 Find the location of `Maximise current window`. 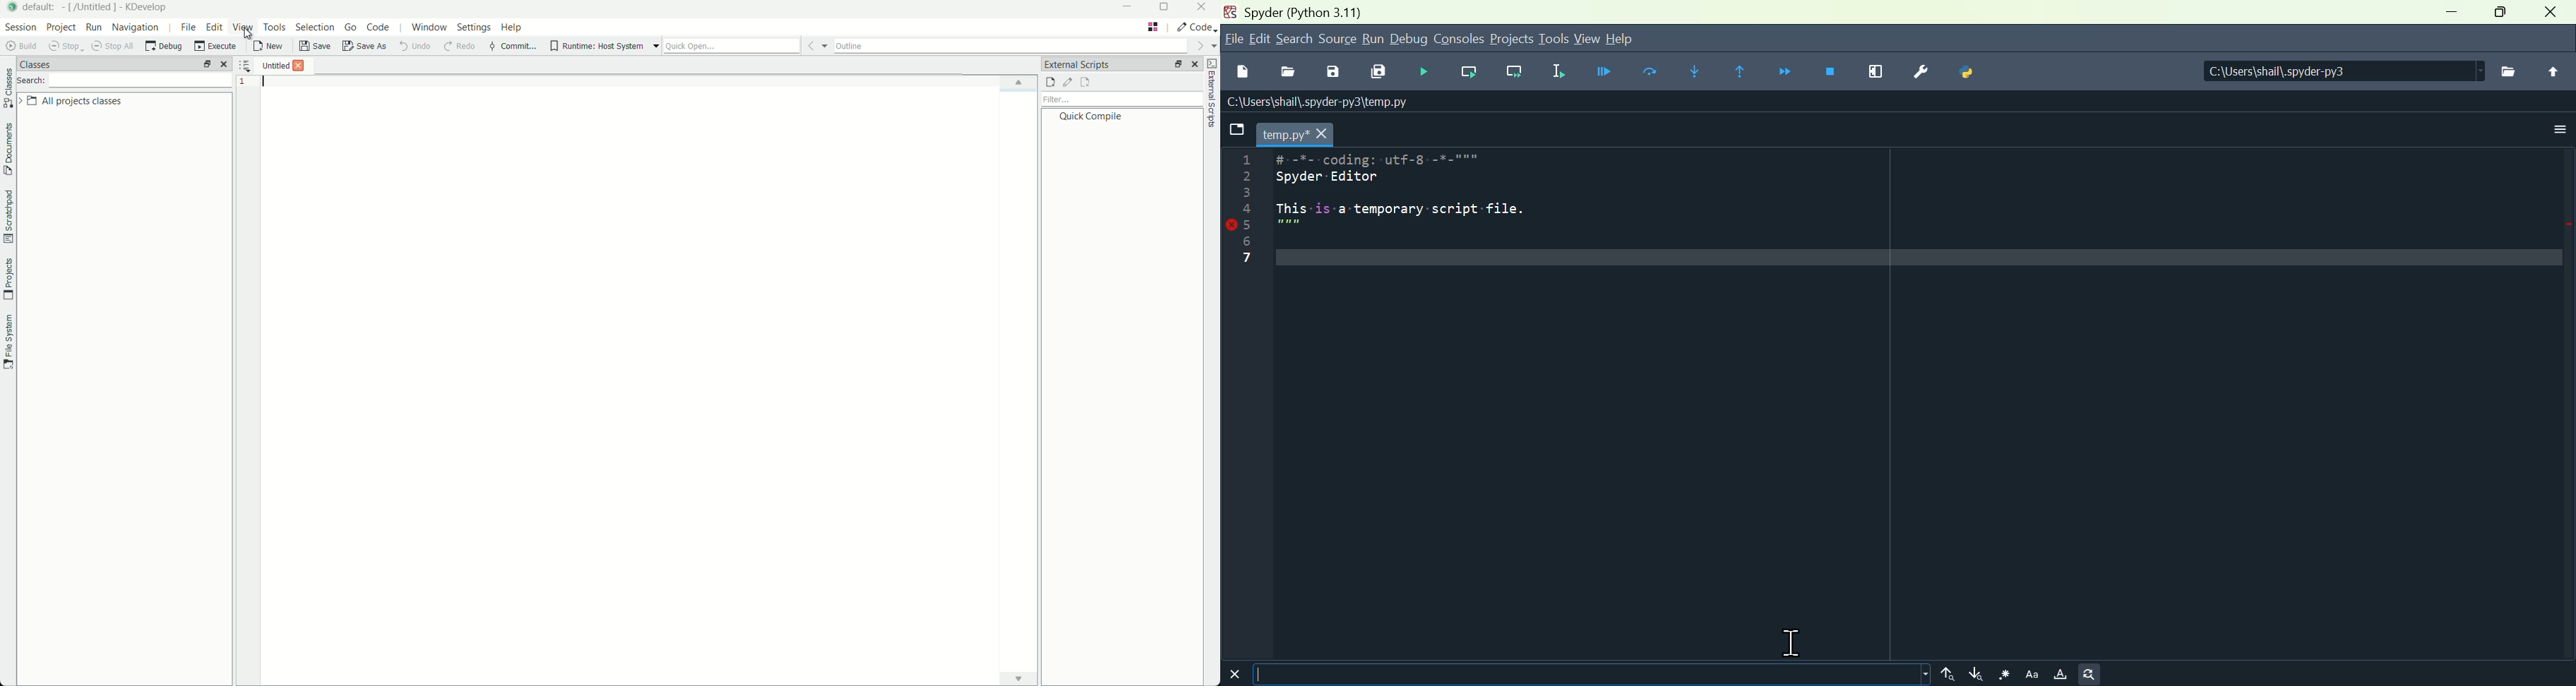

Maximise current window is located at coordinates (1871, 75).